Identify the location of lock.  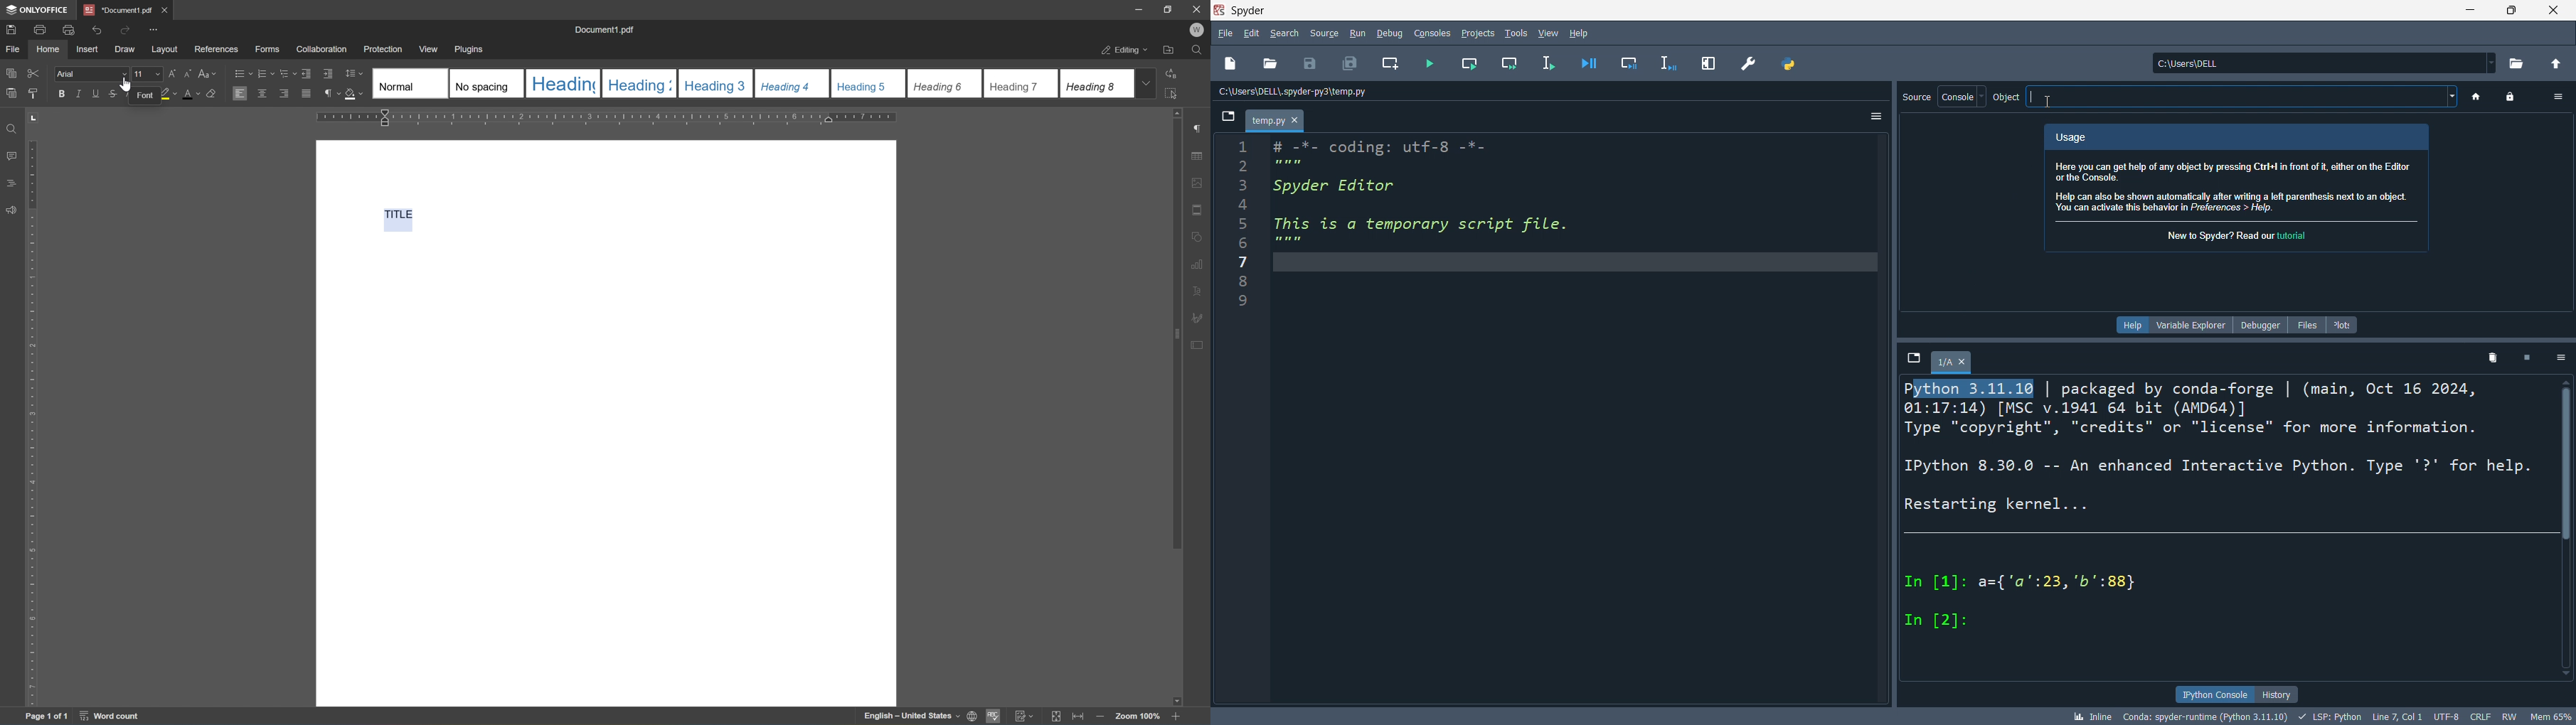
(2506, 97).